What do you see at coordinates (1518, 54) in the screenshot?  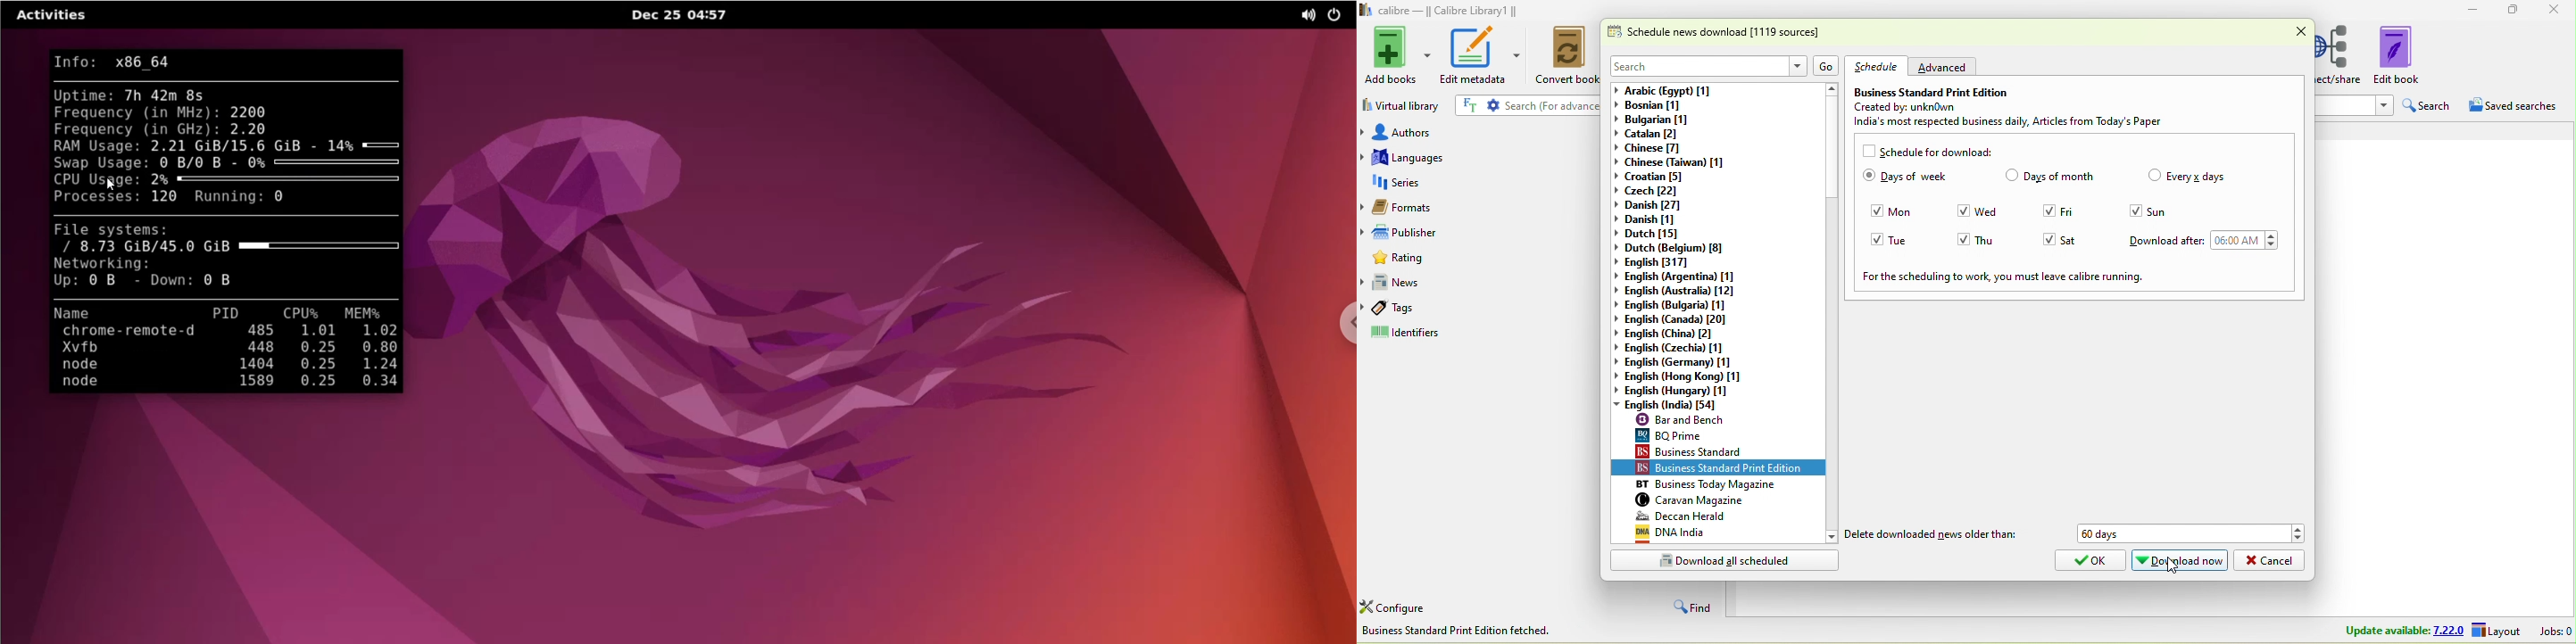 I see `edit metadata options` at bounding box center [1518, 54].